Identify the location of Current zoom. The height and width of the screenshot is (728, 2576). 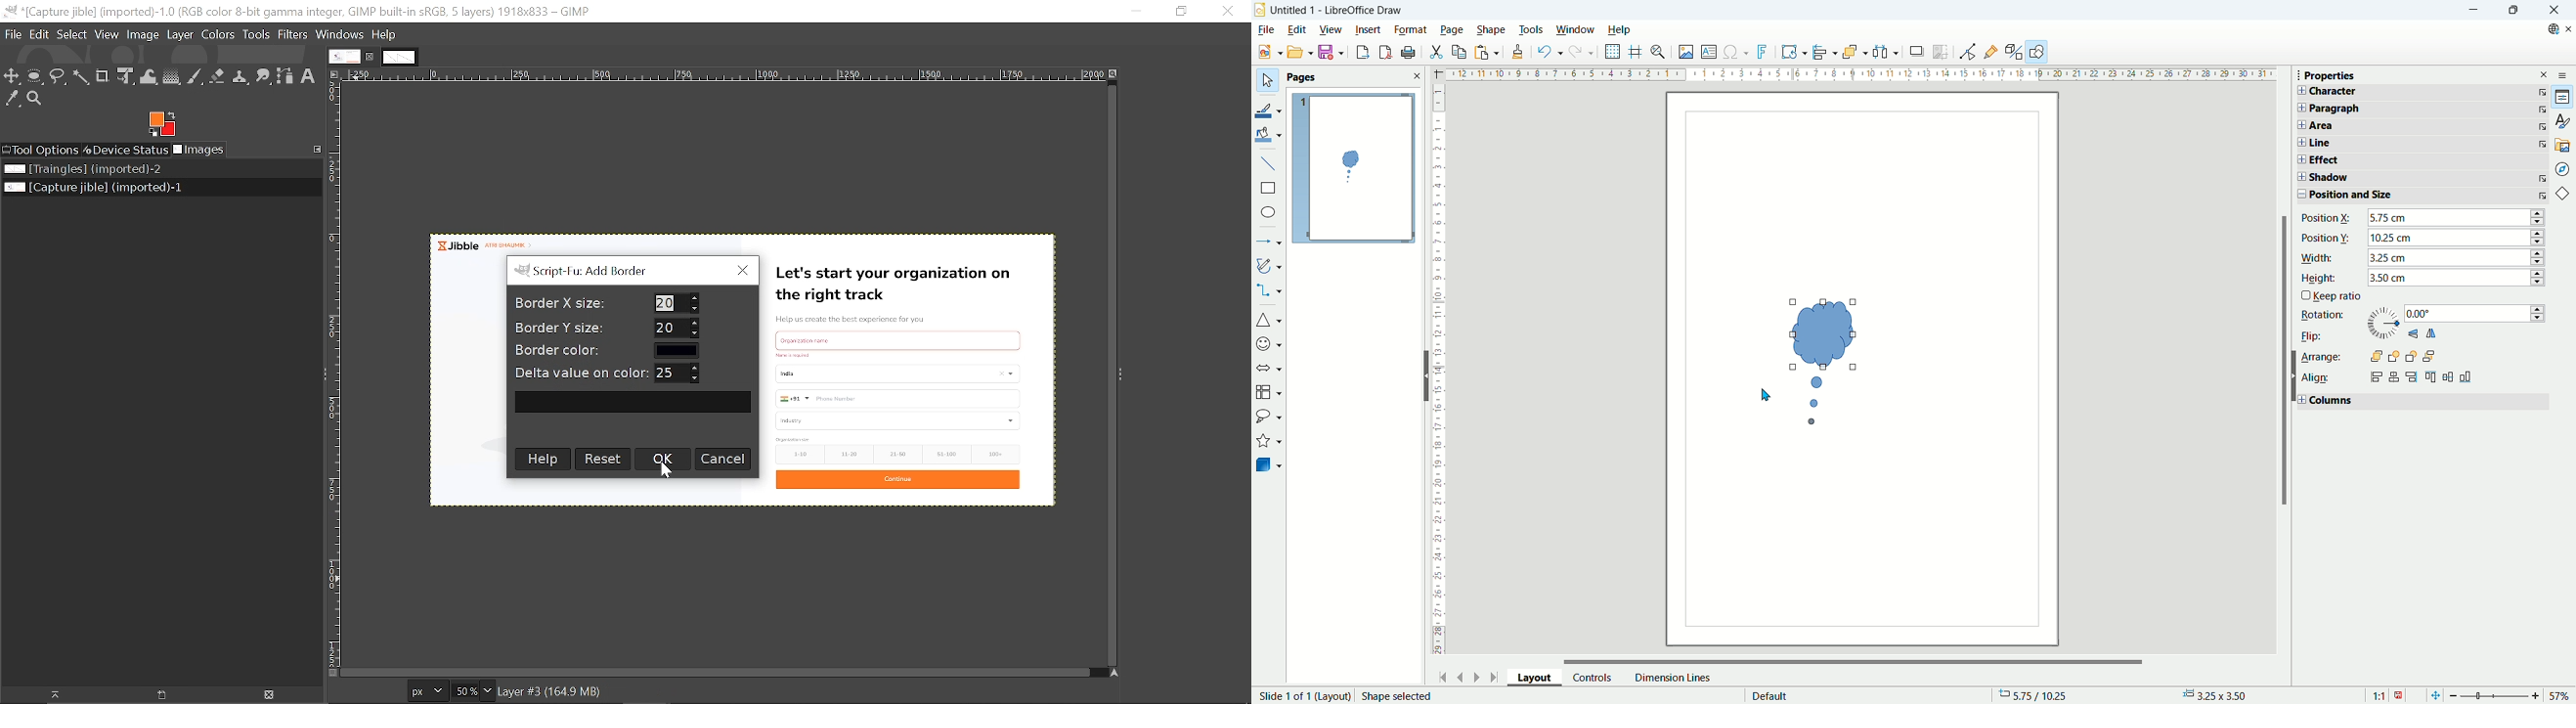
(464, 692).